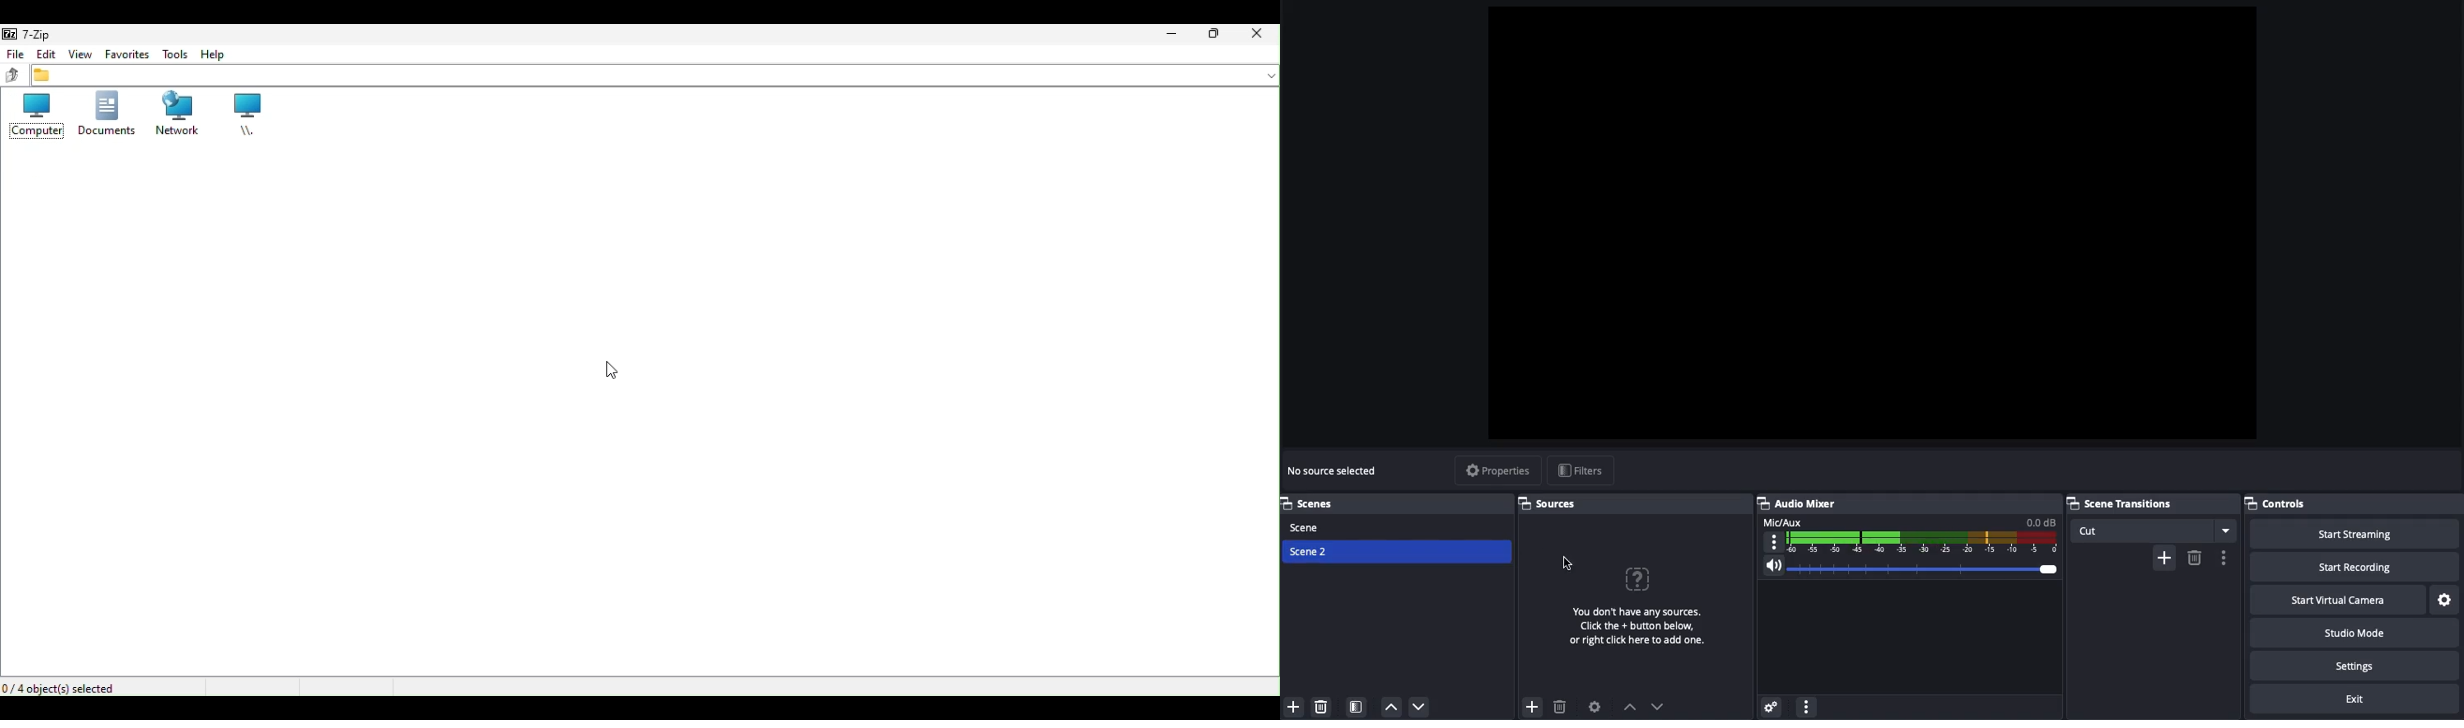 The height and width of the screenshot is (728, 2464). What do you see at coordinates (2148, 504) in the screenshot?
I see `Scene transitions` at bounding box center [2148, 504].